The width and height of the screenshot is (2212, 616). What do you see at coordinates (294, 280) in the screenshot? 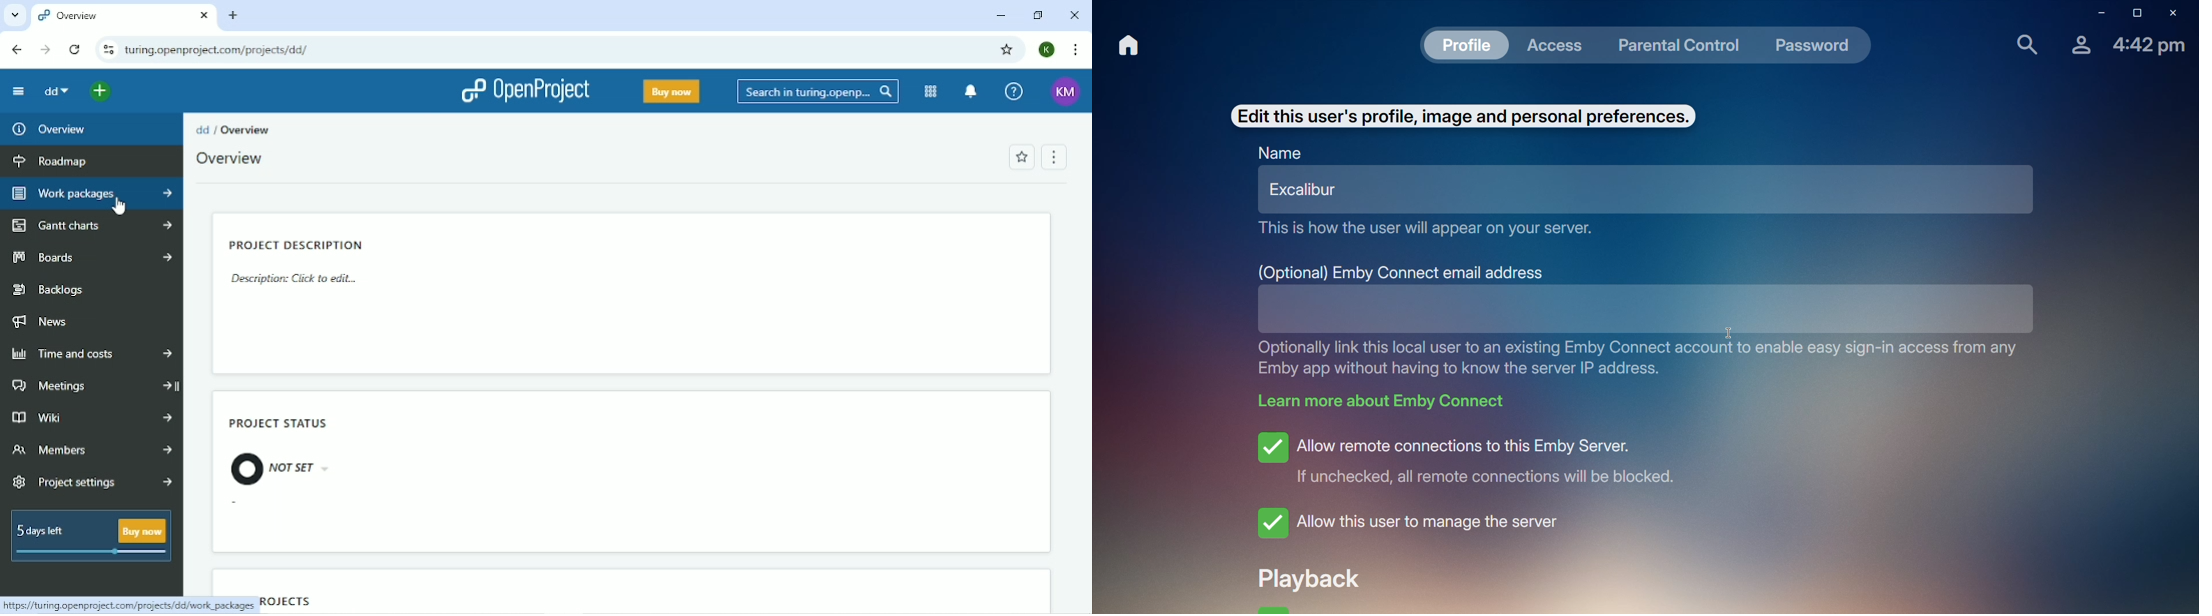
I see `Description: Click to edit...` at bounding box center [294, 280].